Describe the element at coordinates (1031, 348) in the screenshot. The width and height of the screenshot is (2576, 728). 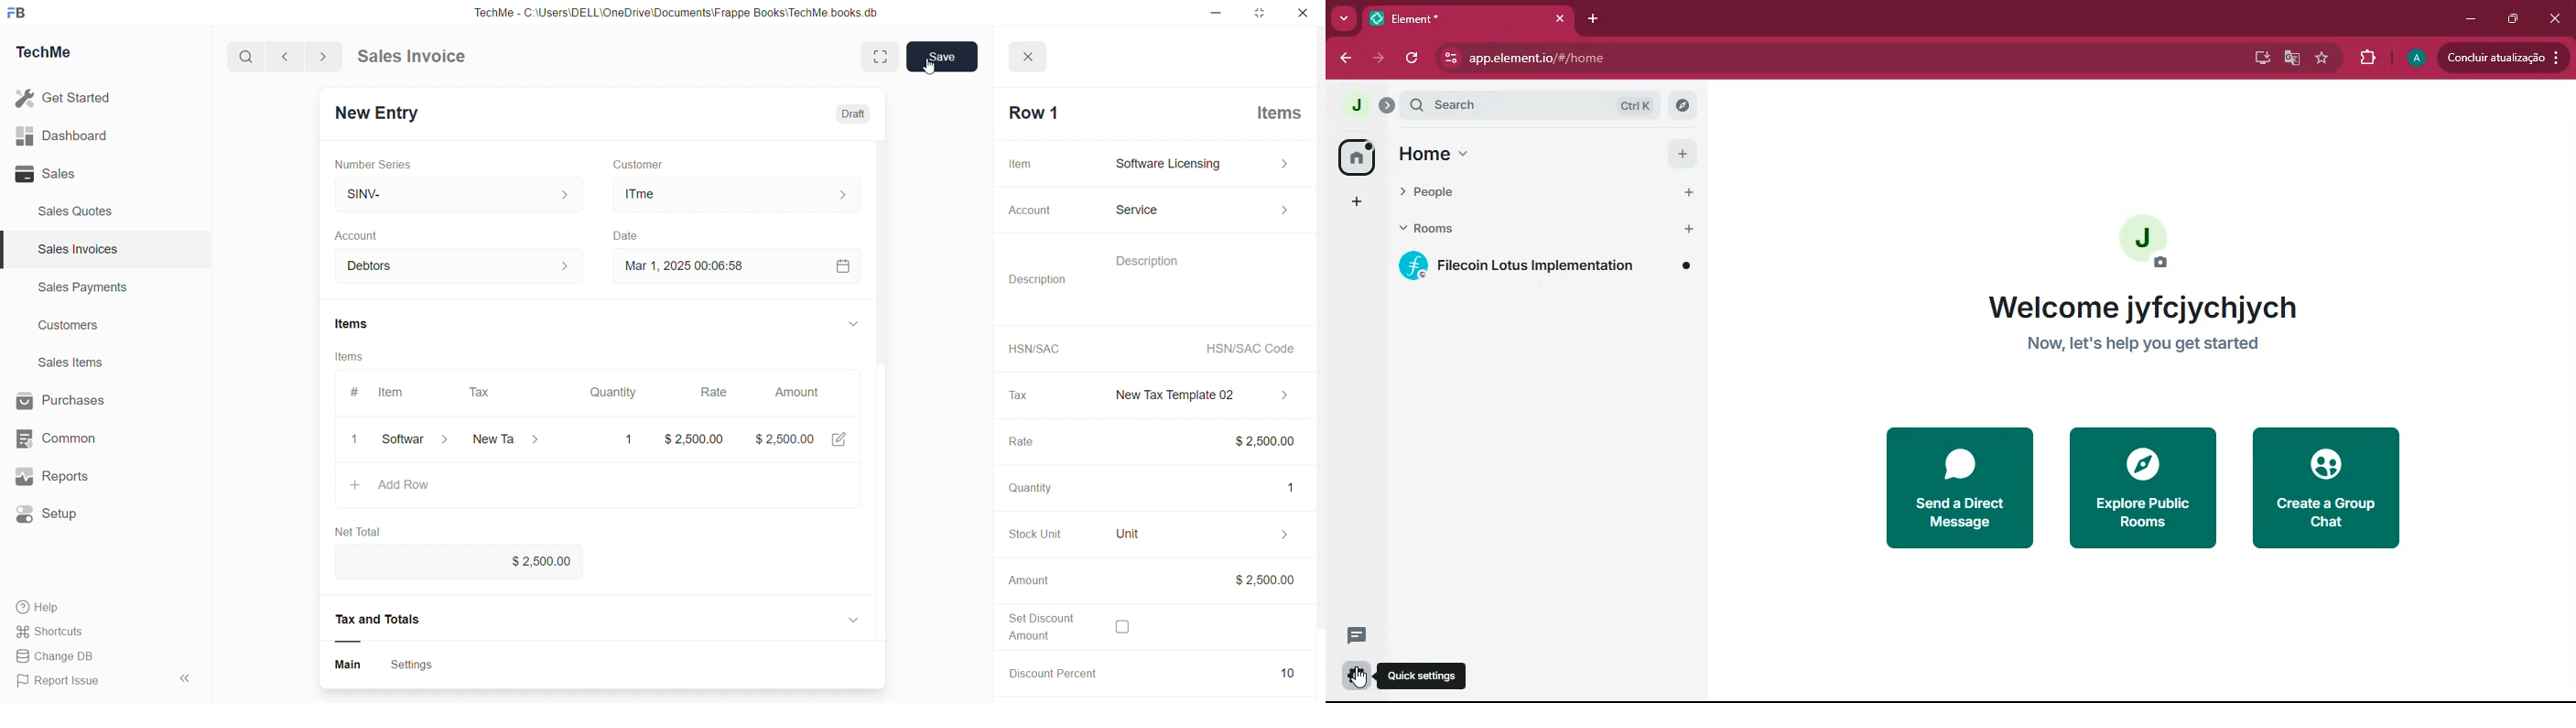
I see `HSN/SAC` at that location.